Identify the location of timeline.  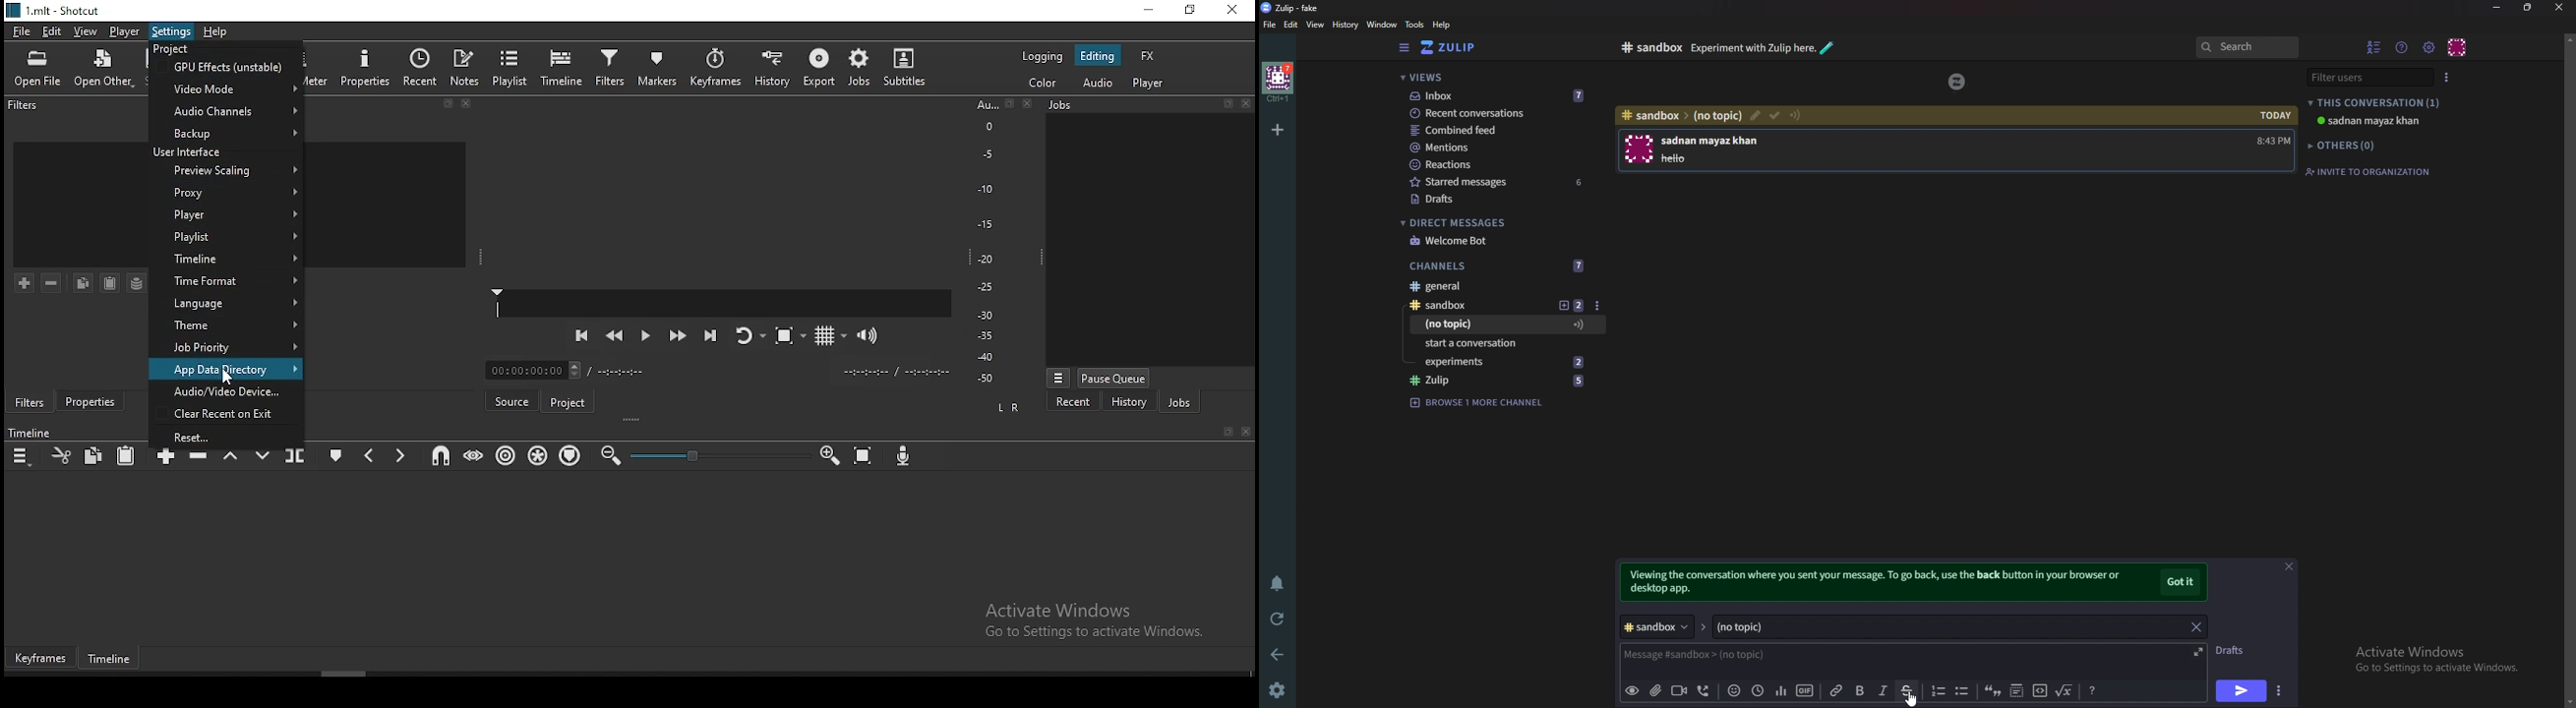
(562, 66).